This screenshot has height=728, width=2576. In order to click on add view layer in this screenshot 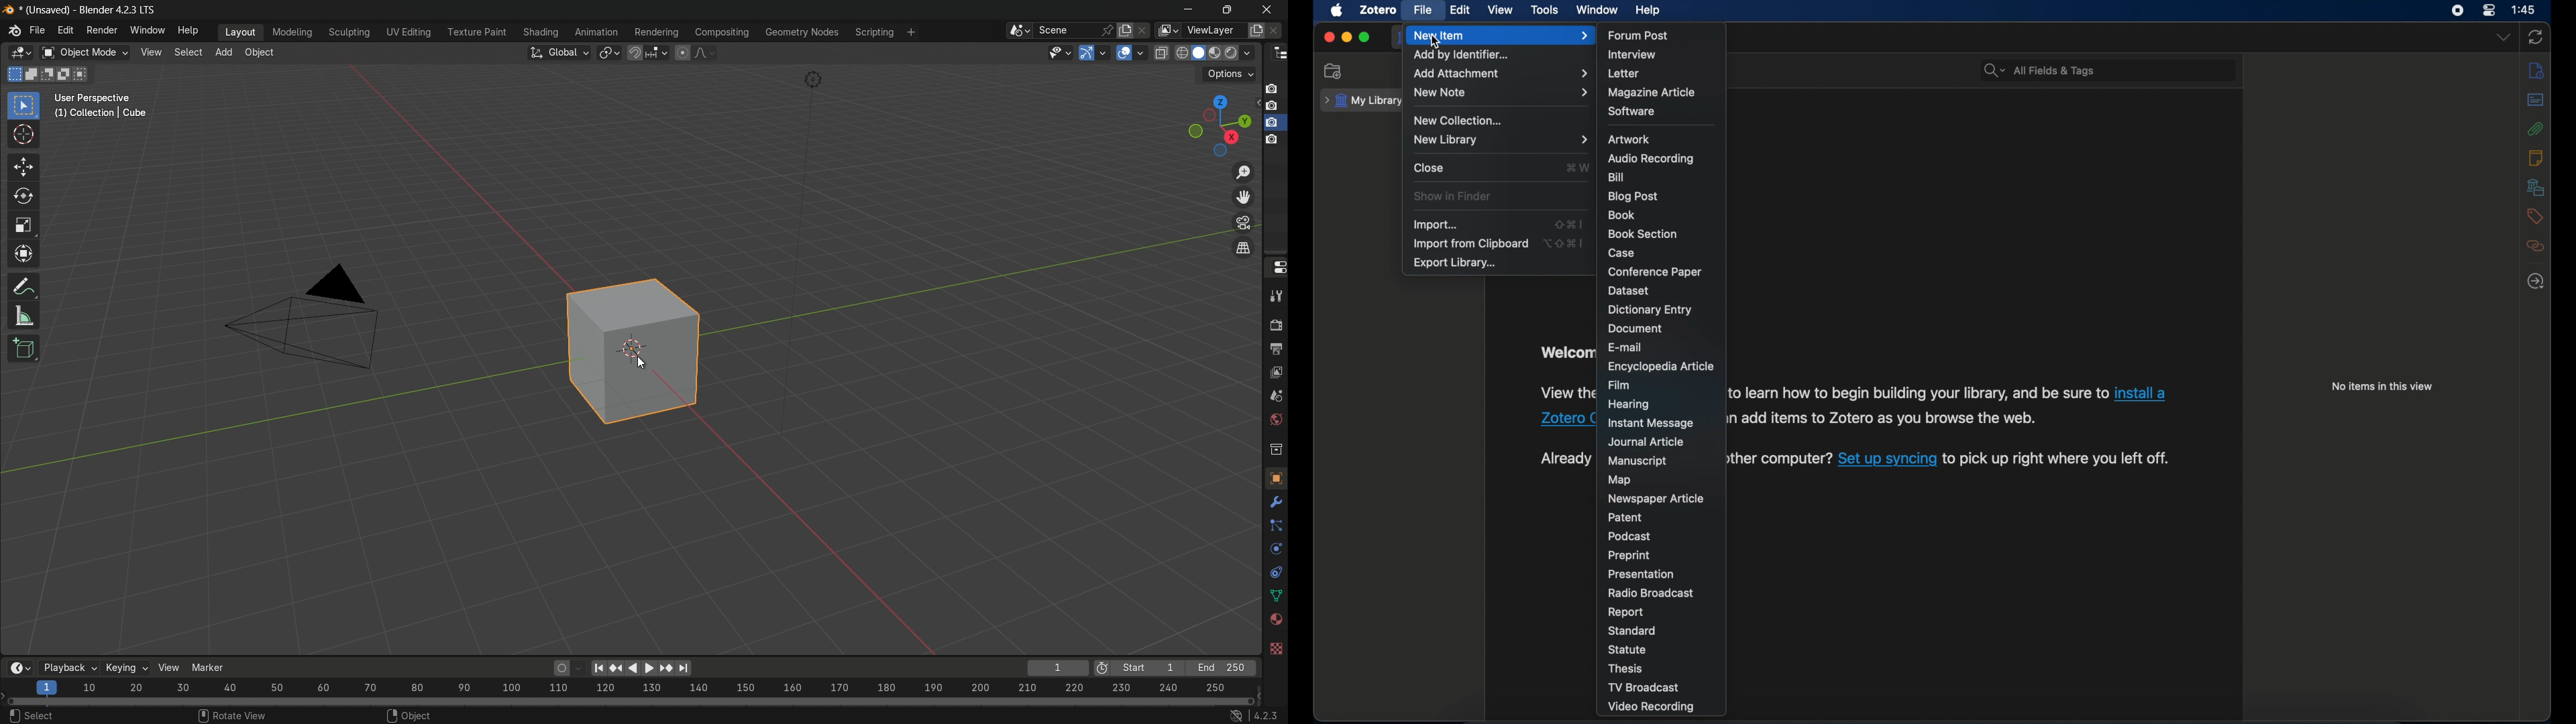, I will do `click(1257, 29)`.